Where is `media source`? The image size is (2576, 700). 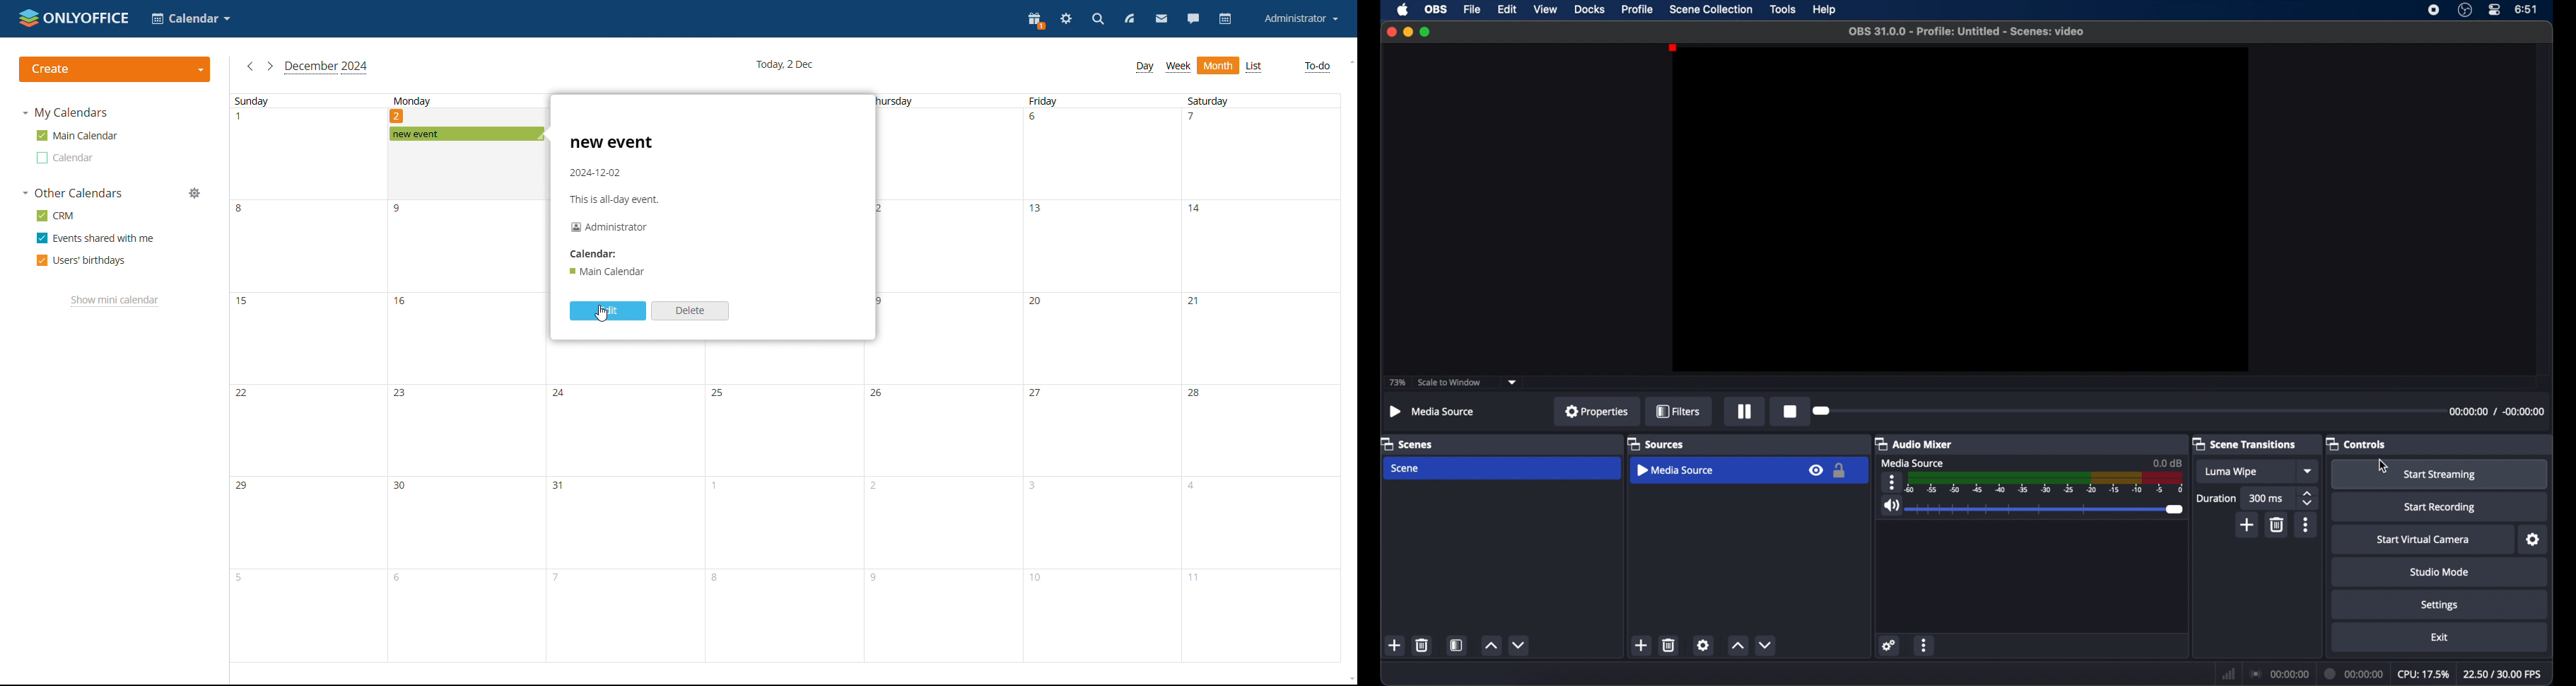 media source is located at coordinates (1677, 470).